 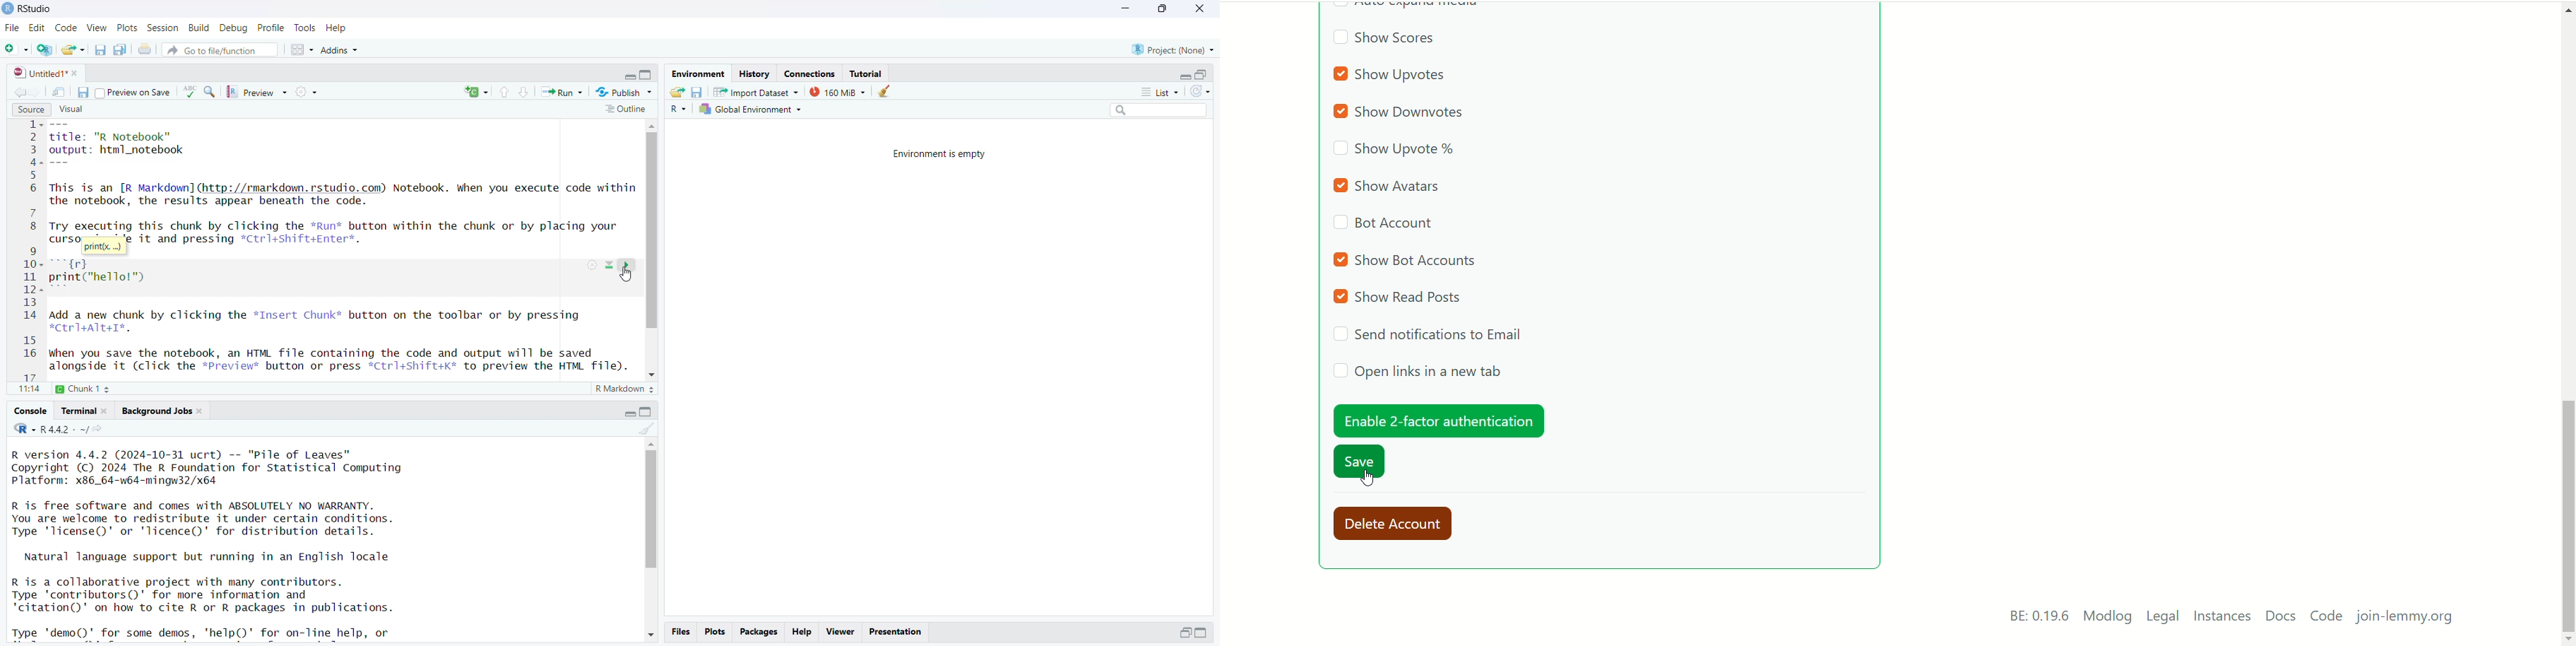 What do you see at coordinates (97, 28) in the screenshot?
I see `view` at bounding box center [97, 28].